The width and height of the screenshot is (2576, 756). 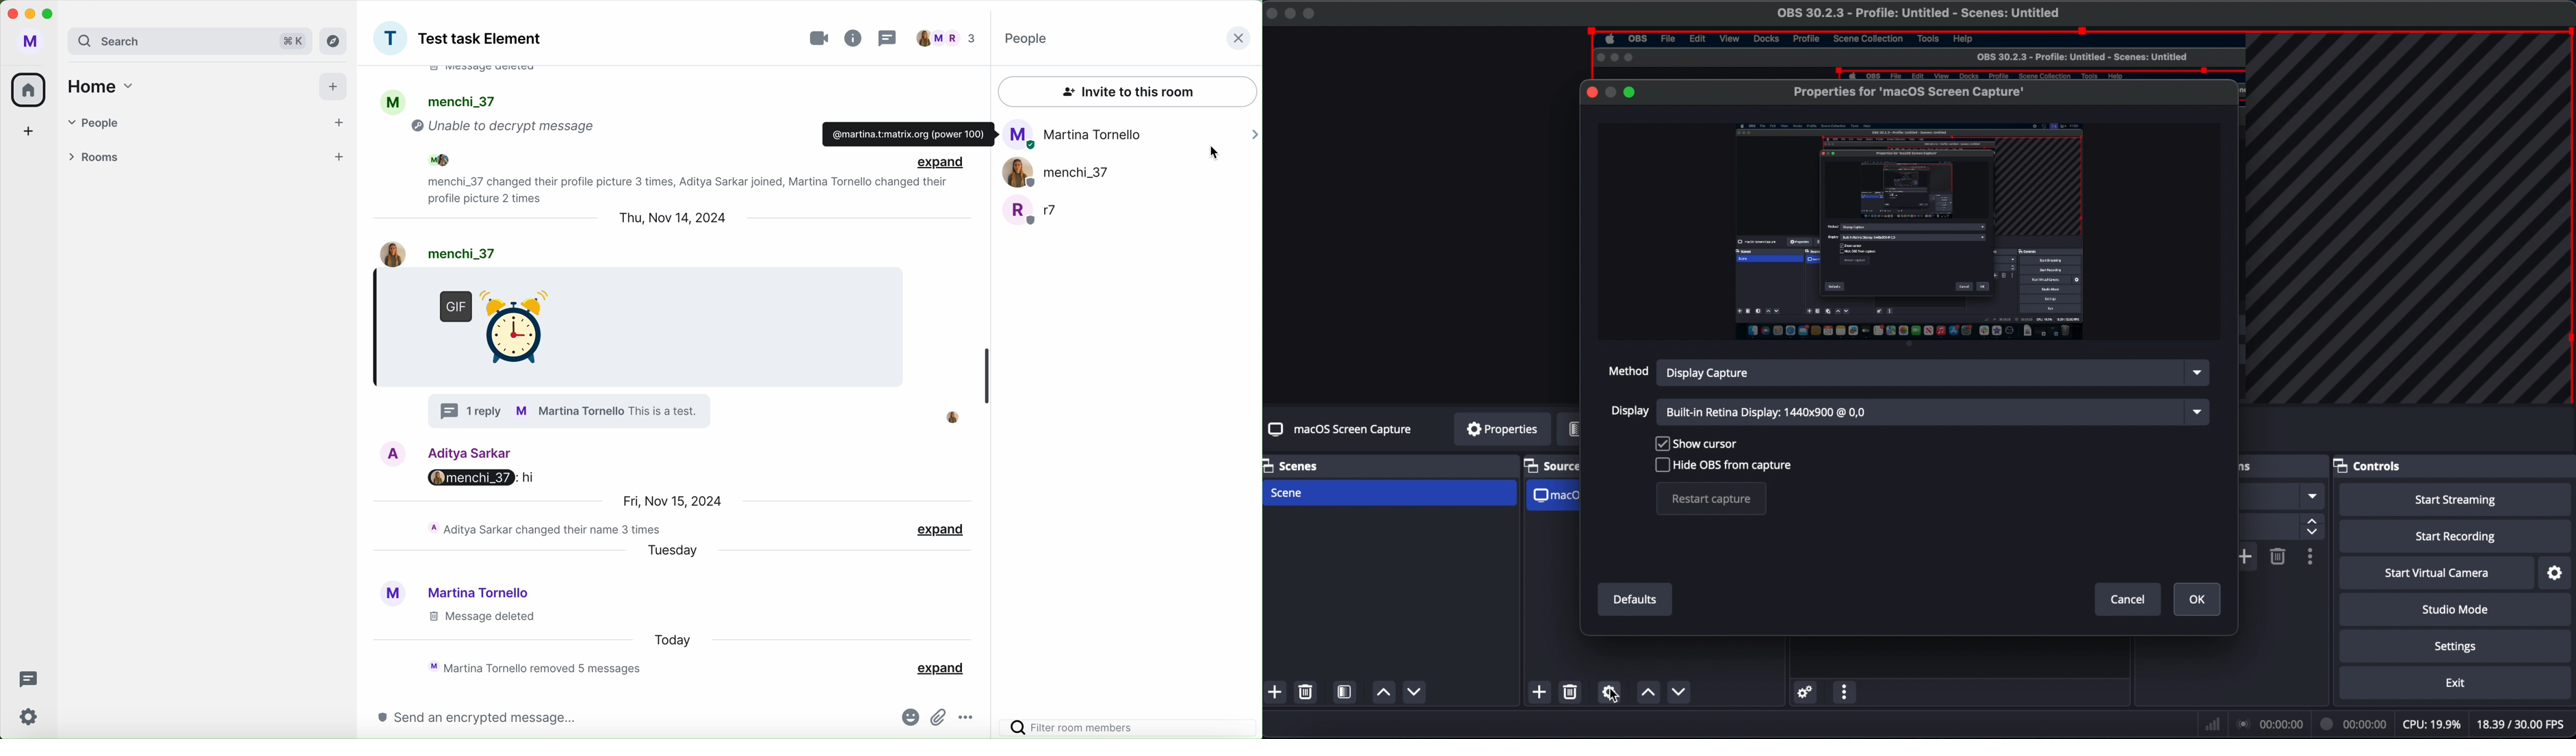 What do you see at coordinates (1615, 695) in the screenshot?
I see `cursor` at bounding box center [1615, 695].